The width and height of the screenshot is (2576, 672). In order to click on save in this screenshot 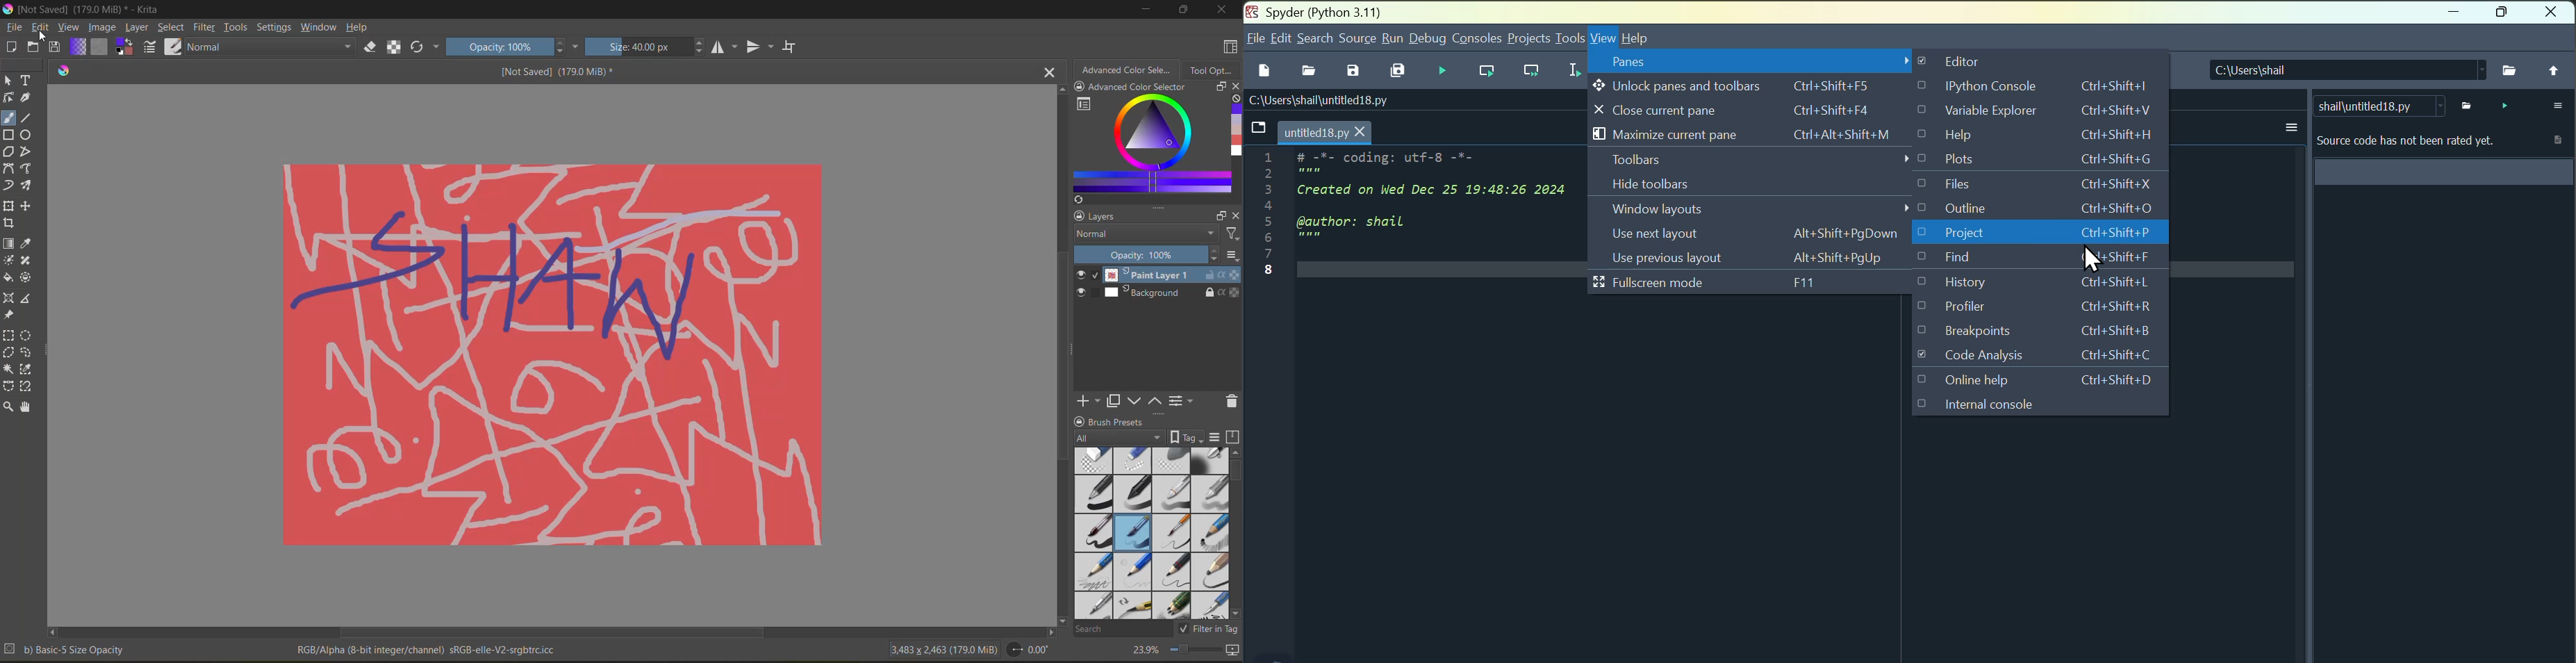, I will do `click(1357, 72)`.